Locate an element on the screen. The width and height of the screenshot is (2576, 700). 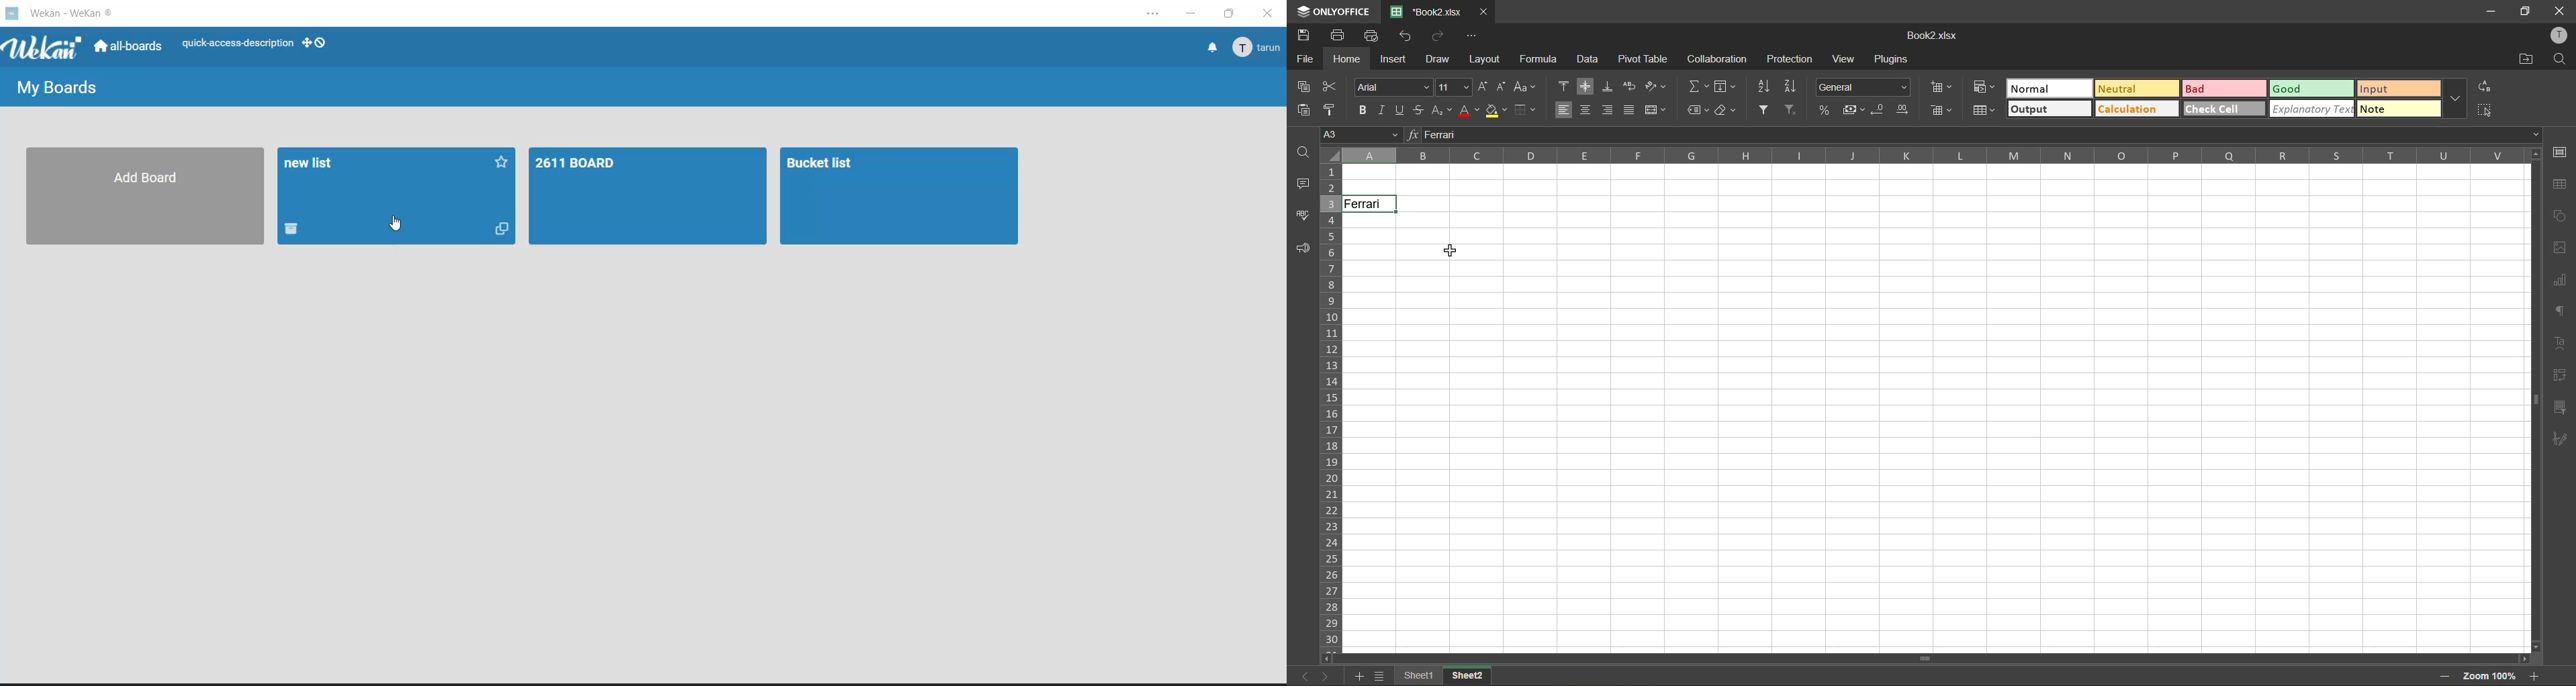
add sheet is located at coordinates (1356, 677).